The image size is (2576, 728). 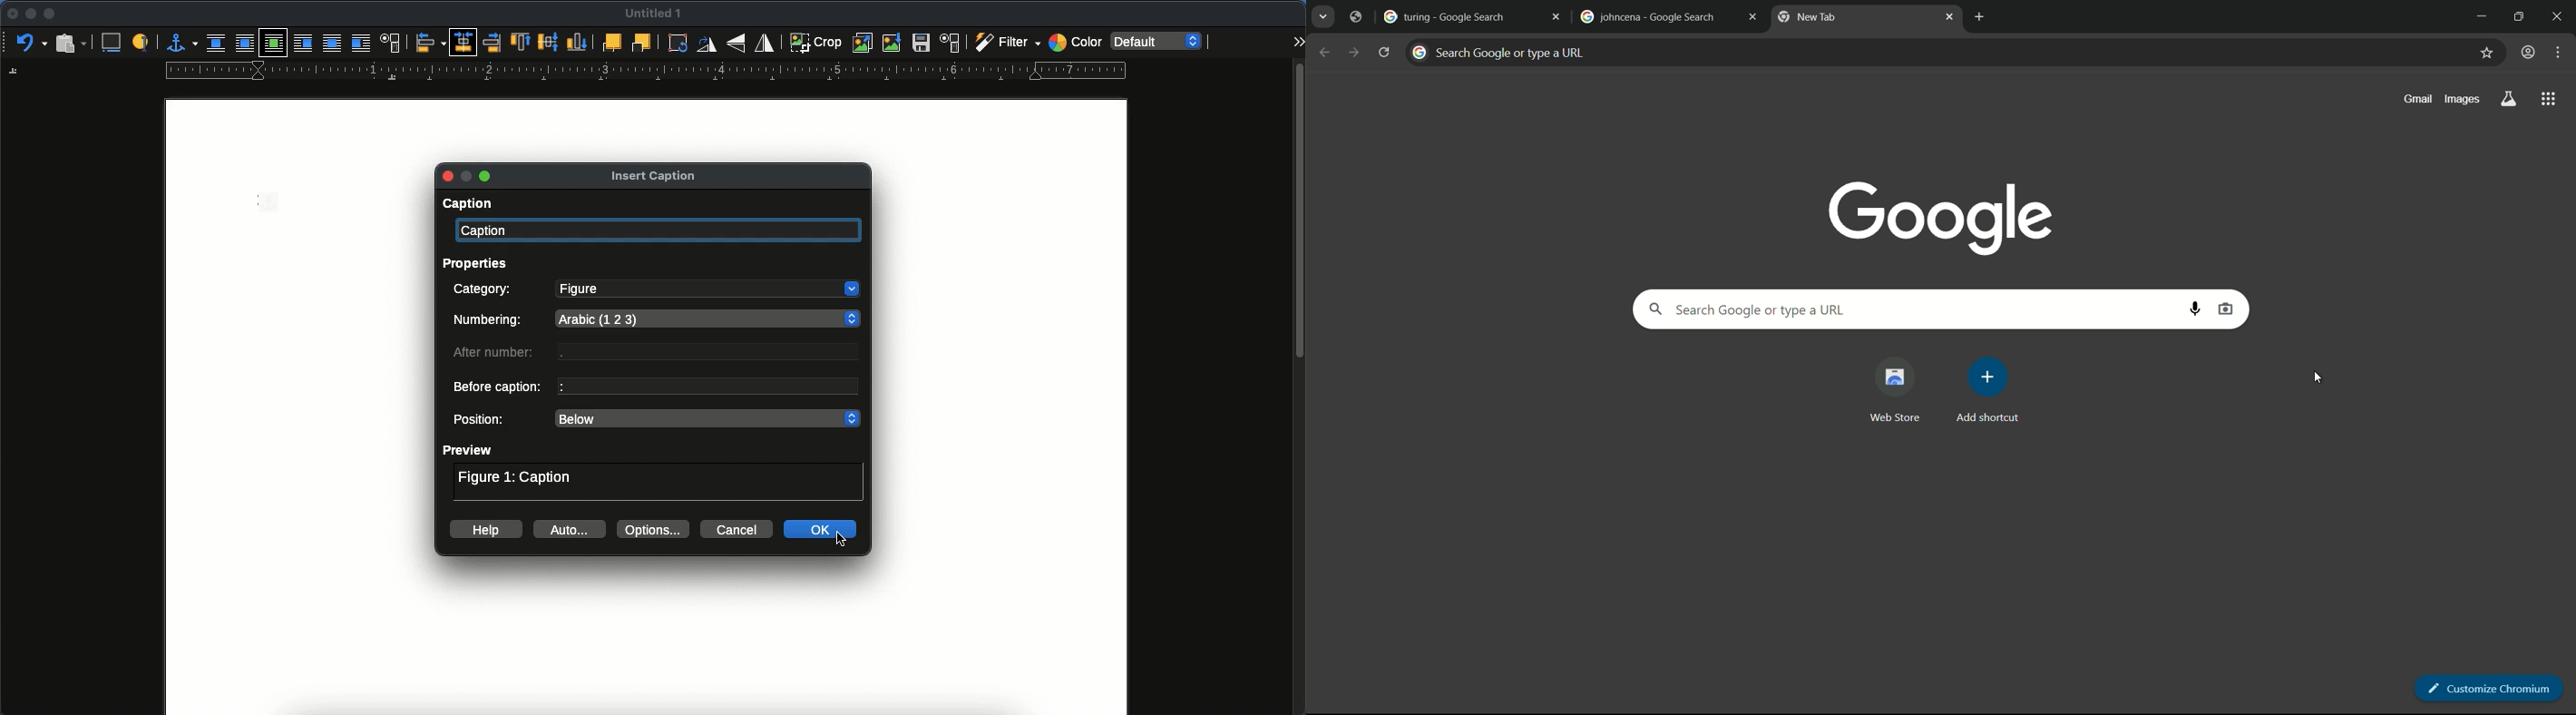 I want to click on close, so click(x=1557, y=15).